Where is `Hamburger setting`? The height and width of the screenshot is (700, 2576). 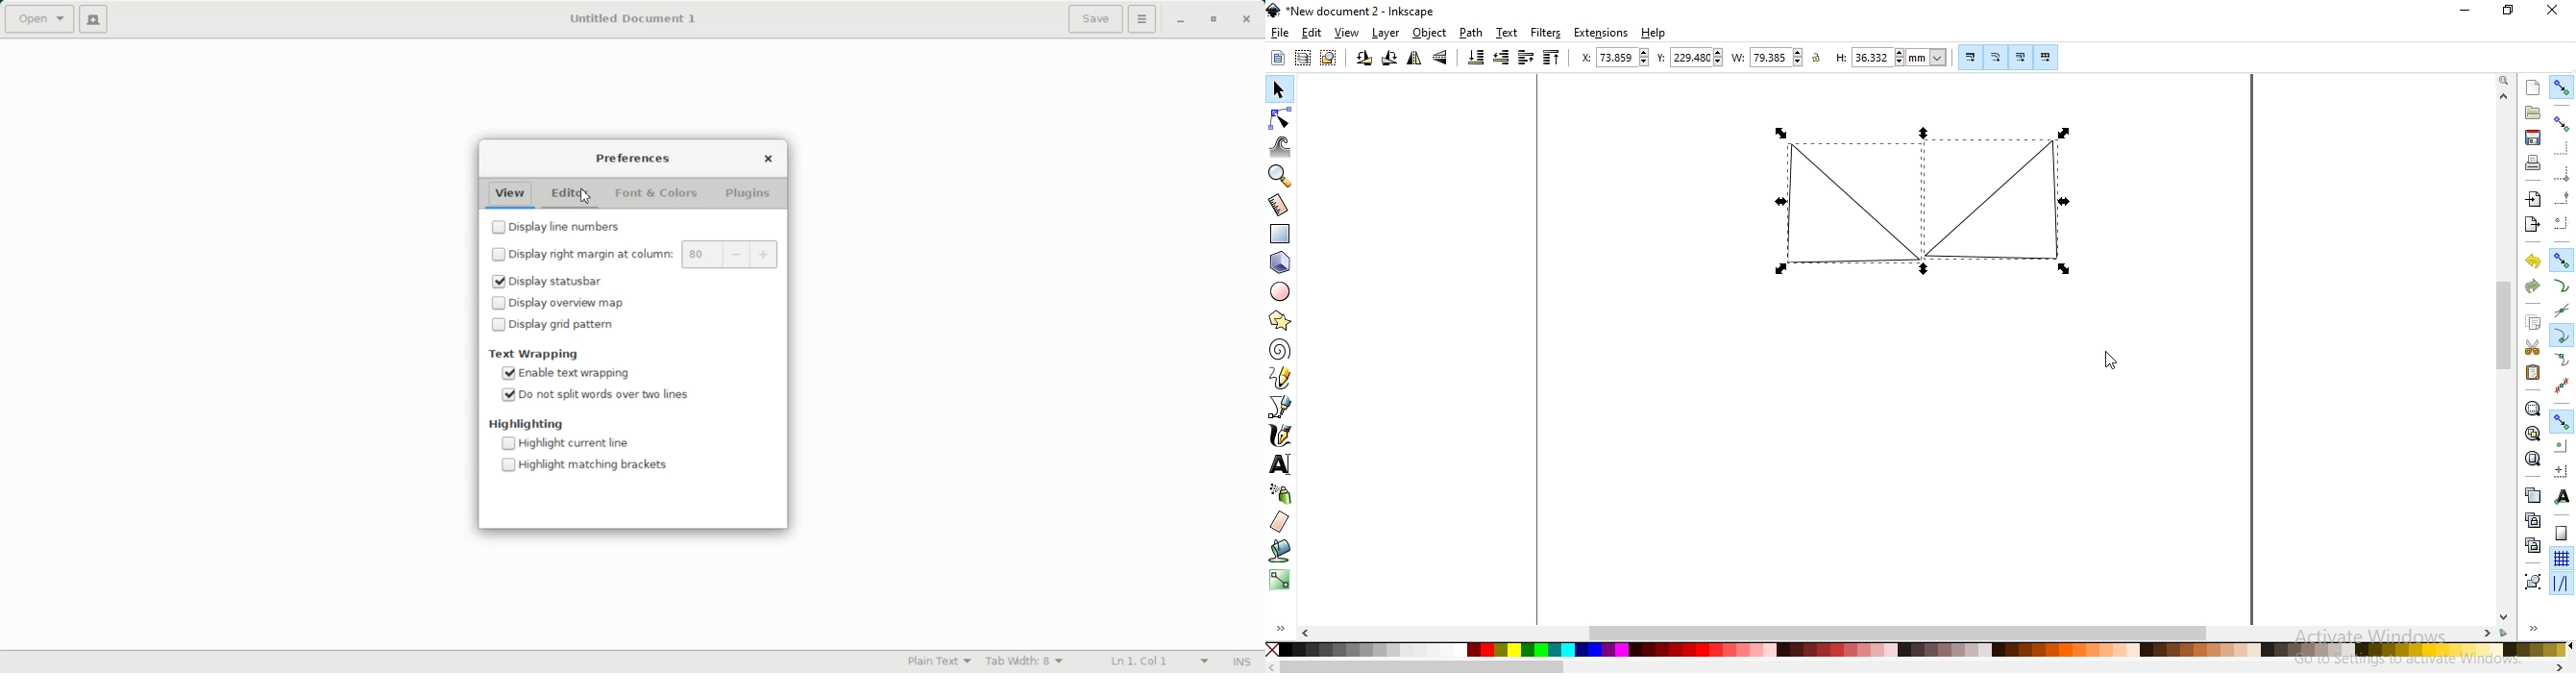 Hamburger setting is located at coordinates (1143, 19).